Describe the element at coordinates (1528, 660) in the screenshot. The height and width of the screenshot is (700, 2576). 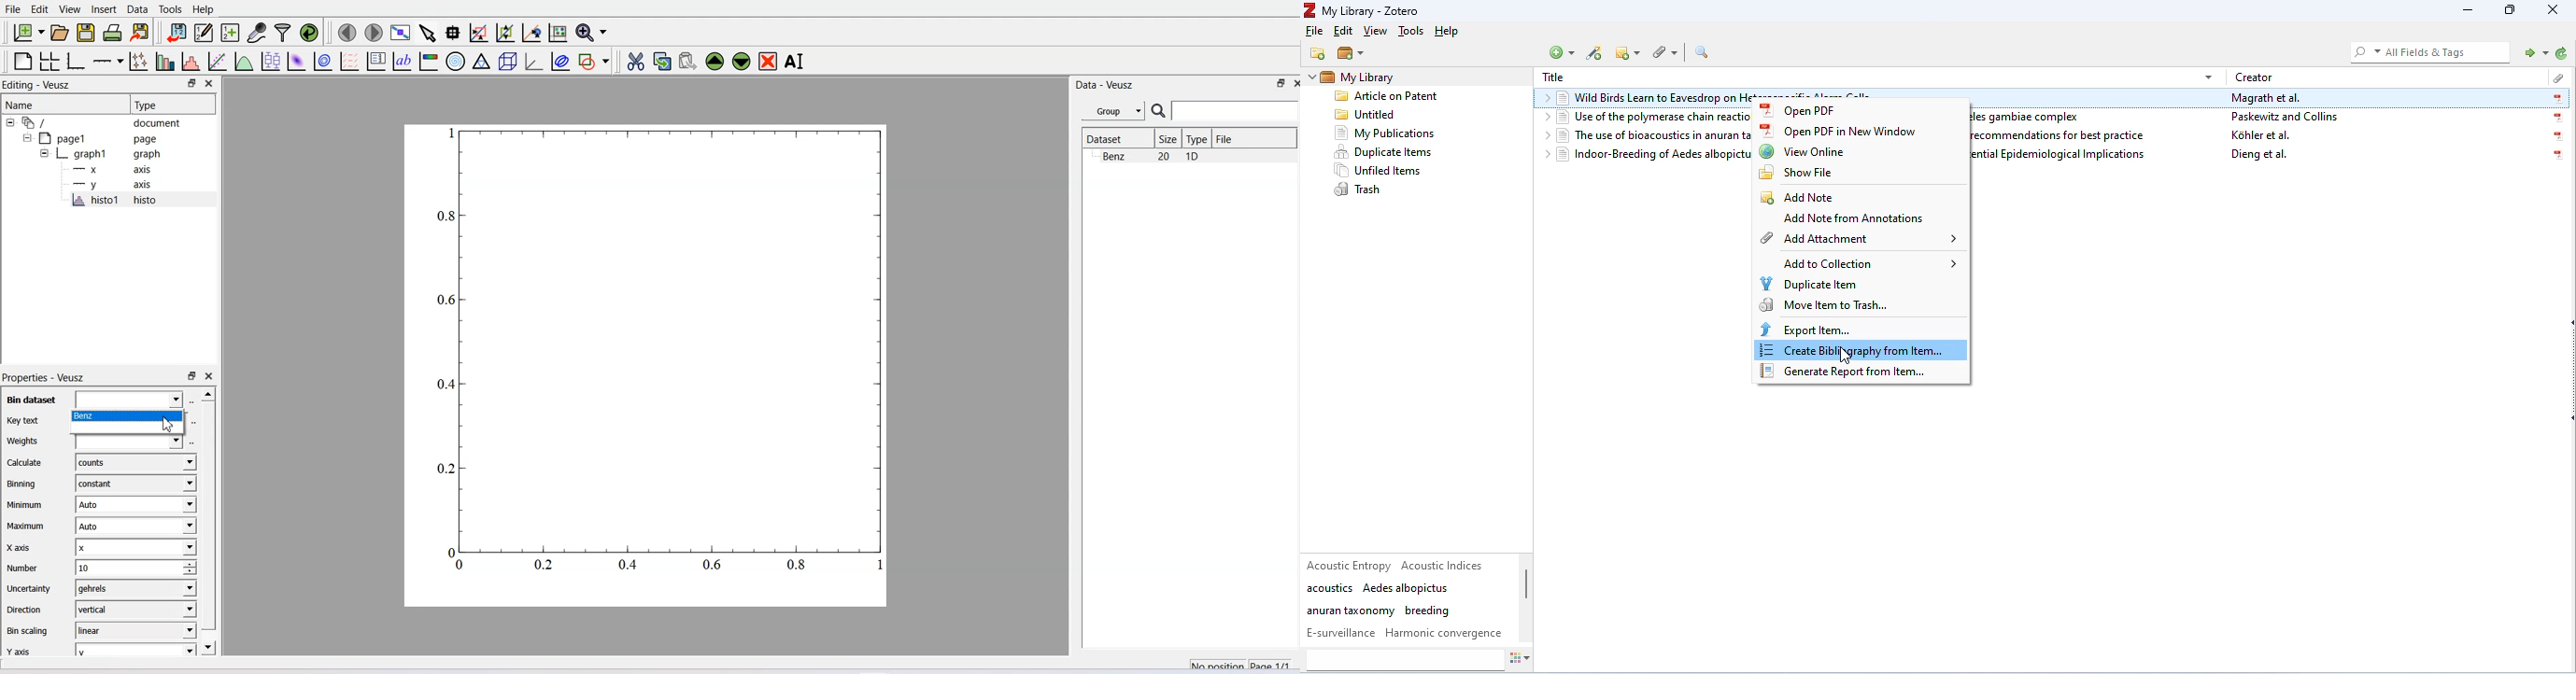
I see `actions` at that location.